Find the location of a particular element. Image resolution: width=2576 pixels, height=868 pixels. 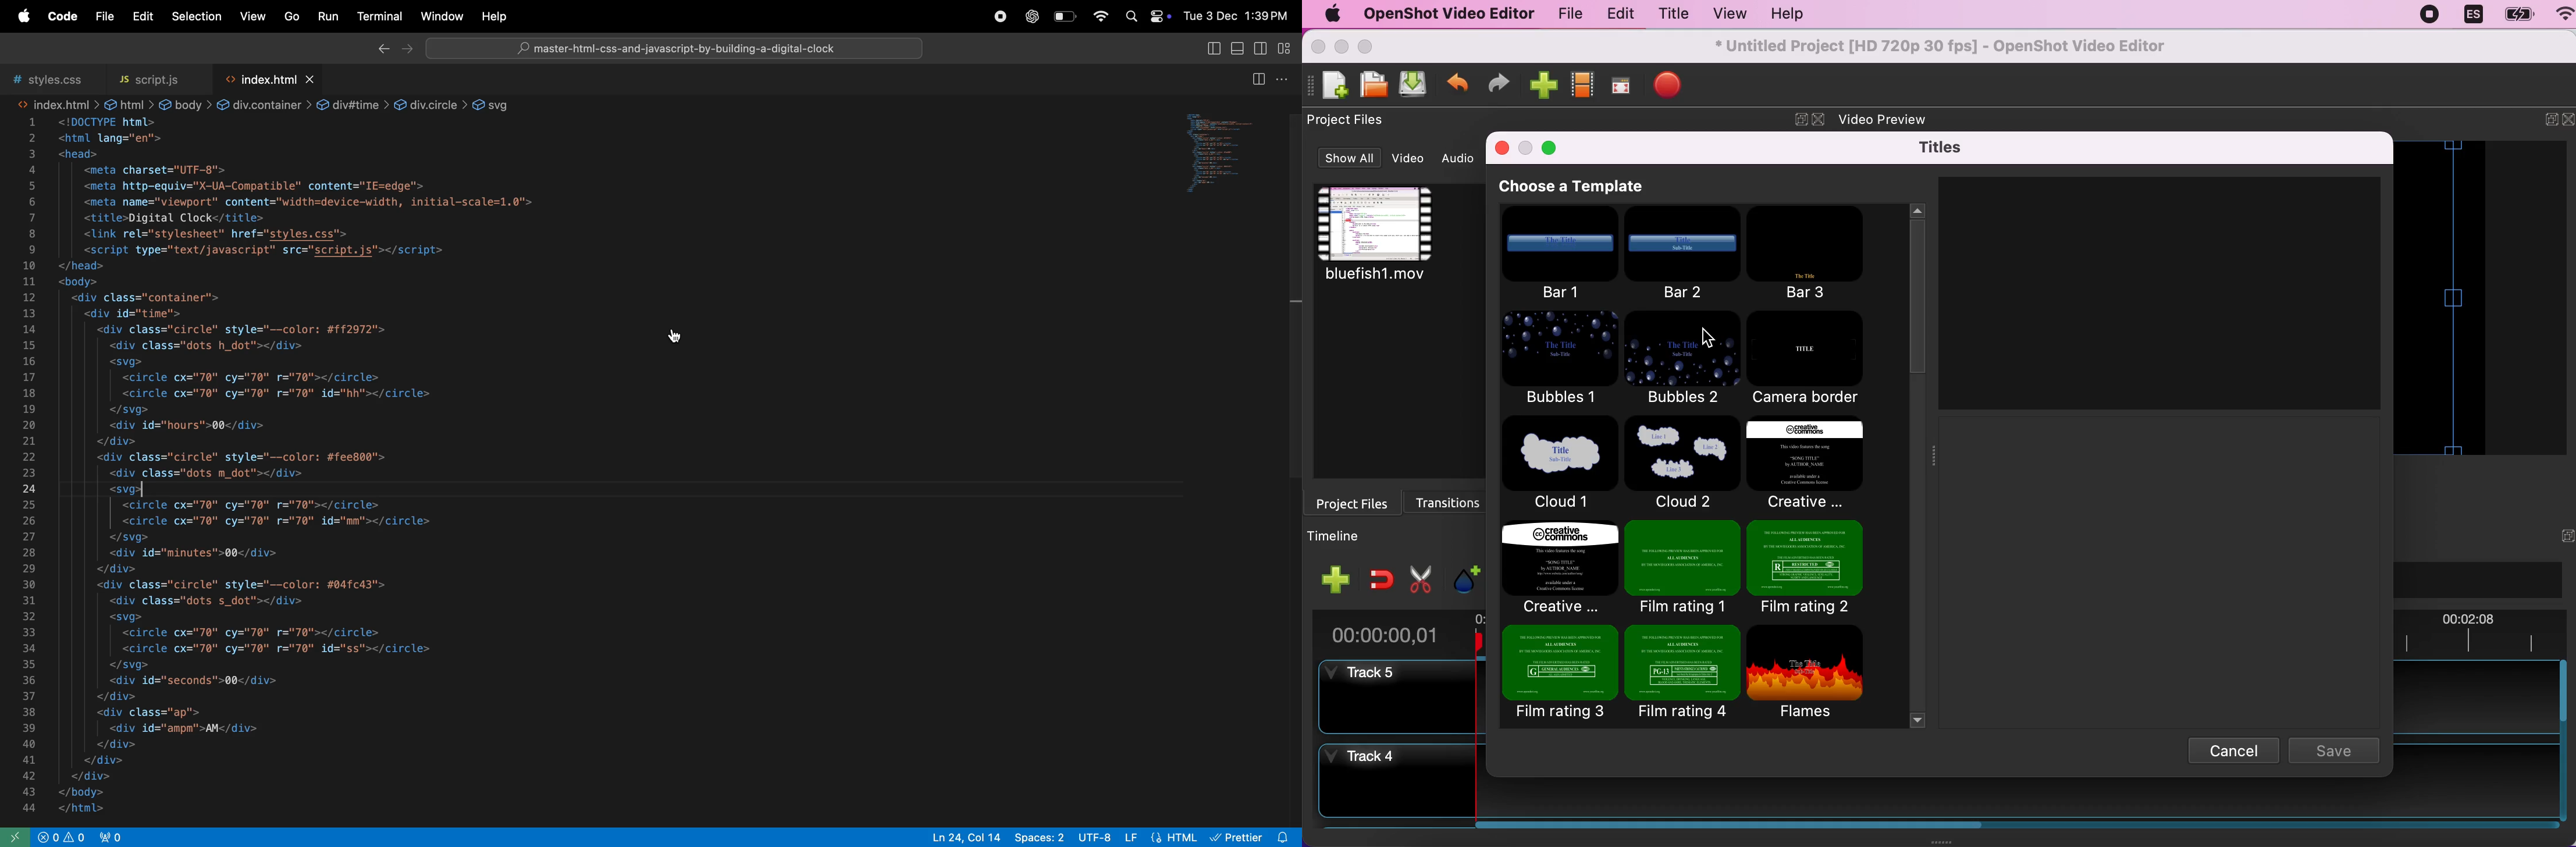

transitions is located at coordinates (1454, 500).